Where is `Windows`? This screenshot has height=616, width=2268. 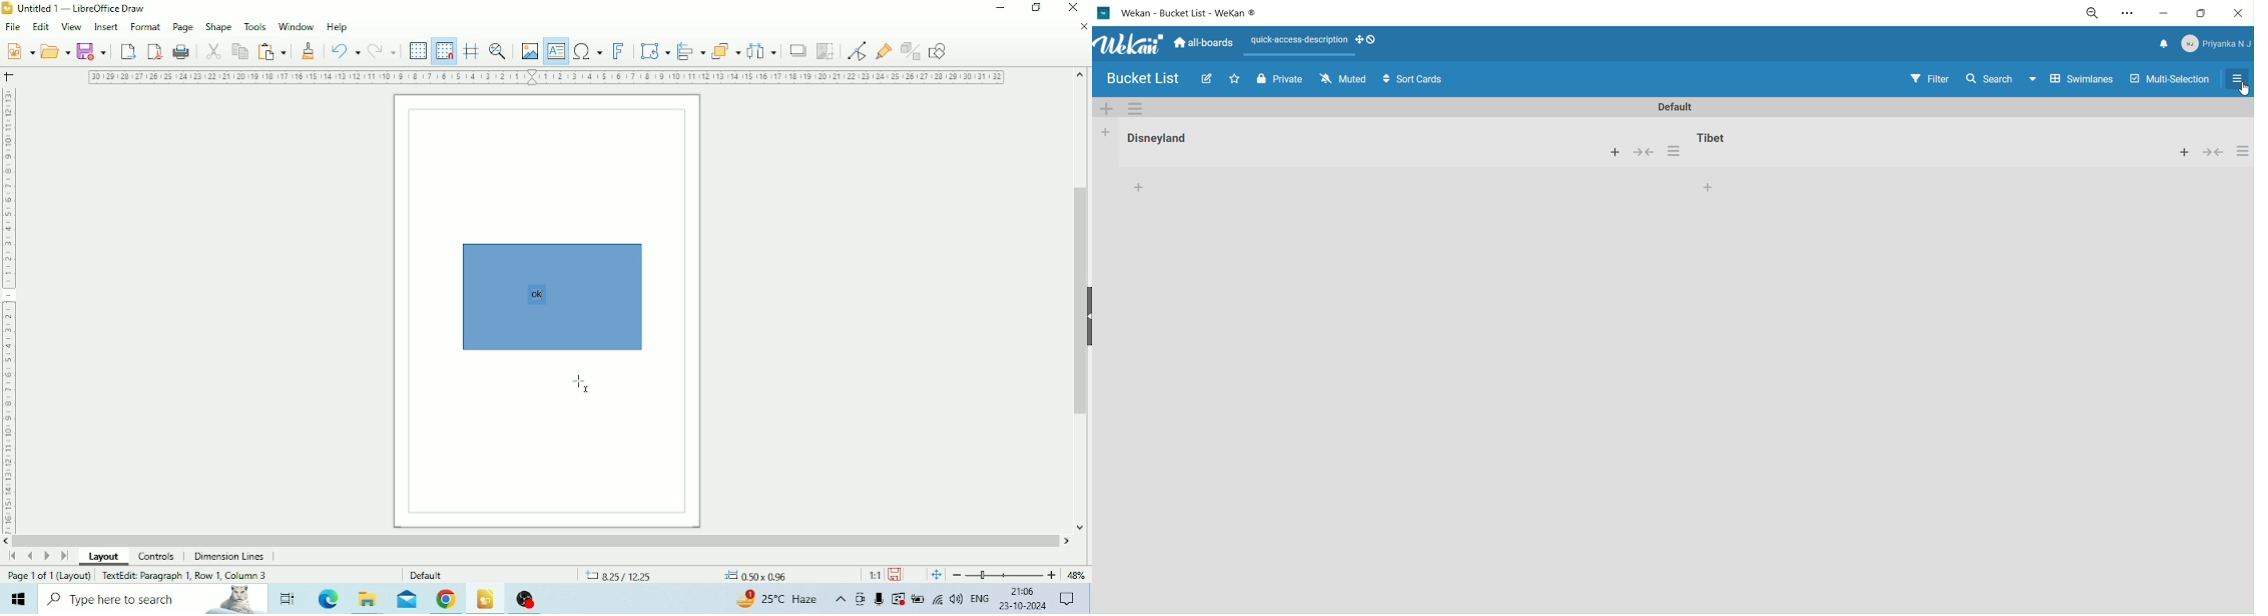 Windows is located at coordinates (20, 599).